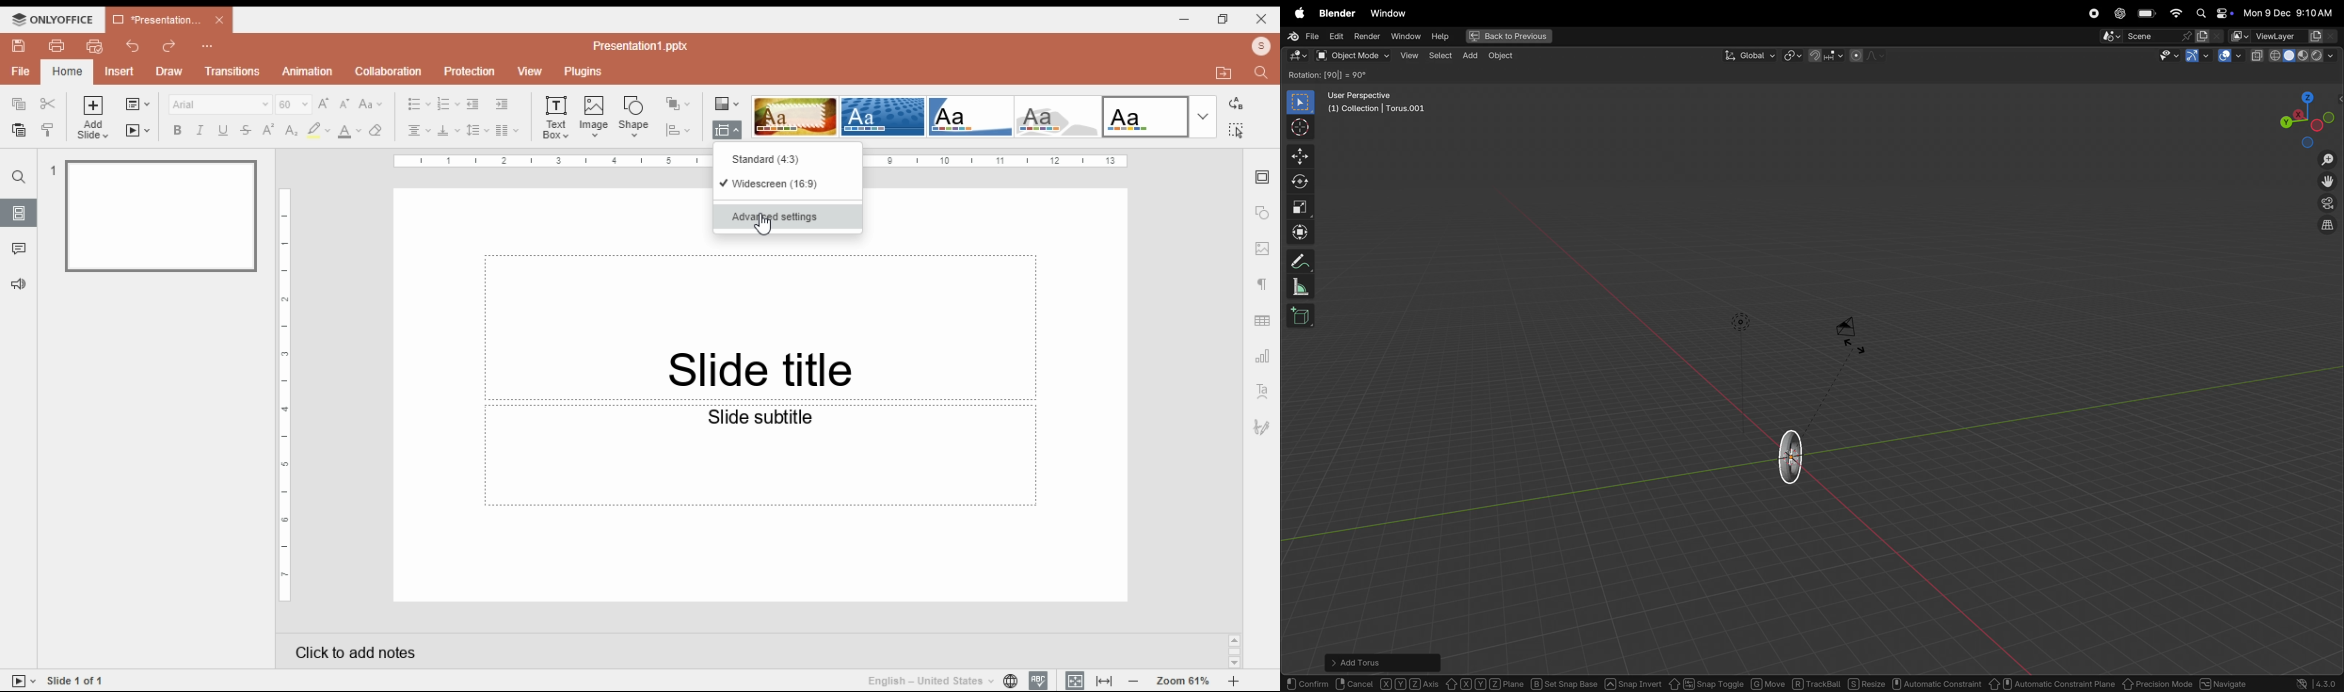 The image size is (2352, 700). Describe the element at coordinates (95, 46) in the screenshot. I see `quick print ` at that location.